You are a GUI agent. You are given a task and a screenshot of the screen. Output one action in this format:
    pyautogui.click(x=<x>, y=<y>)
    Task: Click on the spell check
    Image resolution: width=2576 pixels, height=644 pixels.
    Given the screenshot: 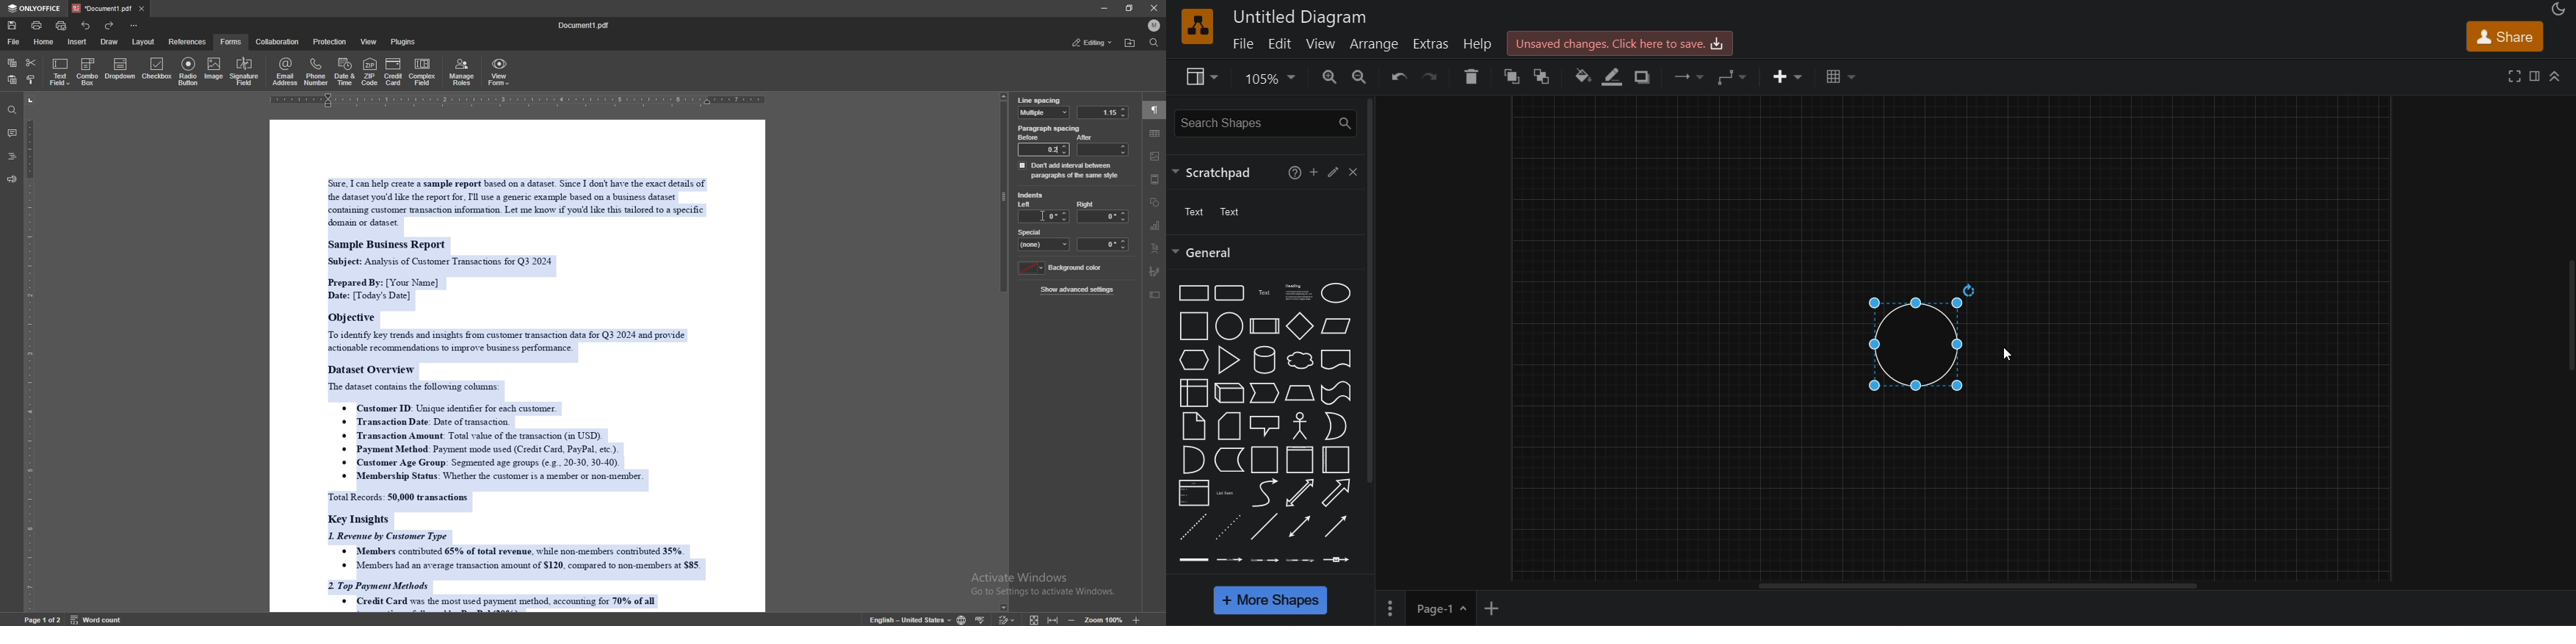 What is the action you would take?
    pyautogui.click(x=982, y=618)
    